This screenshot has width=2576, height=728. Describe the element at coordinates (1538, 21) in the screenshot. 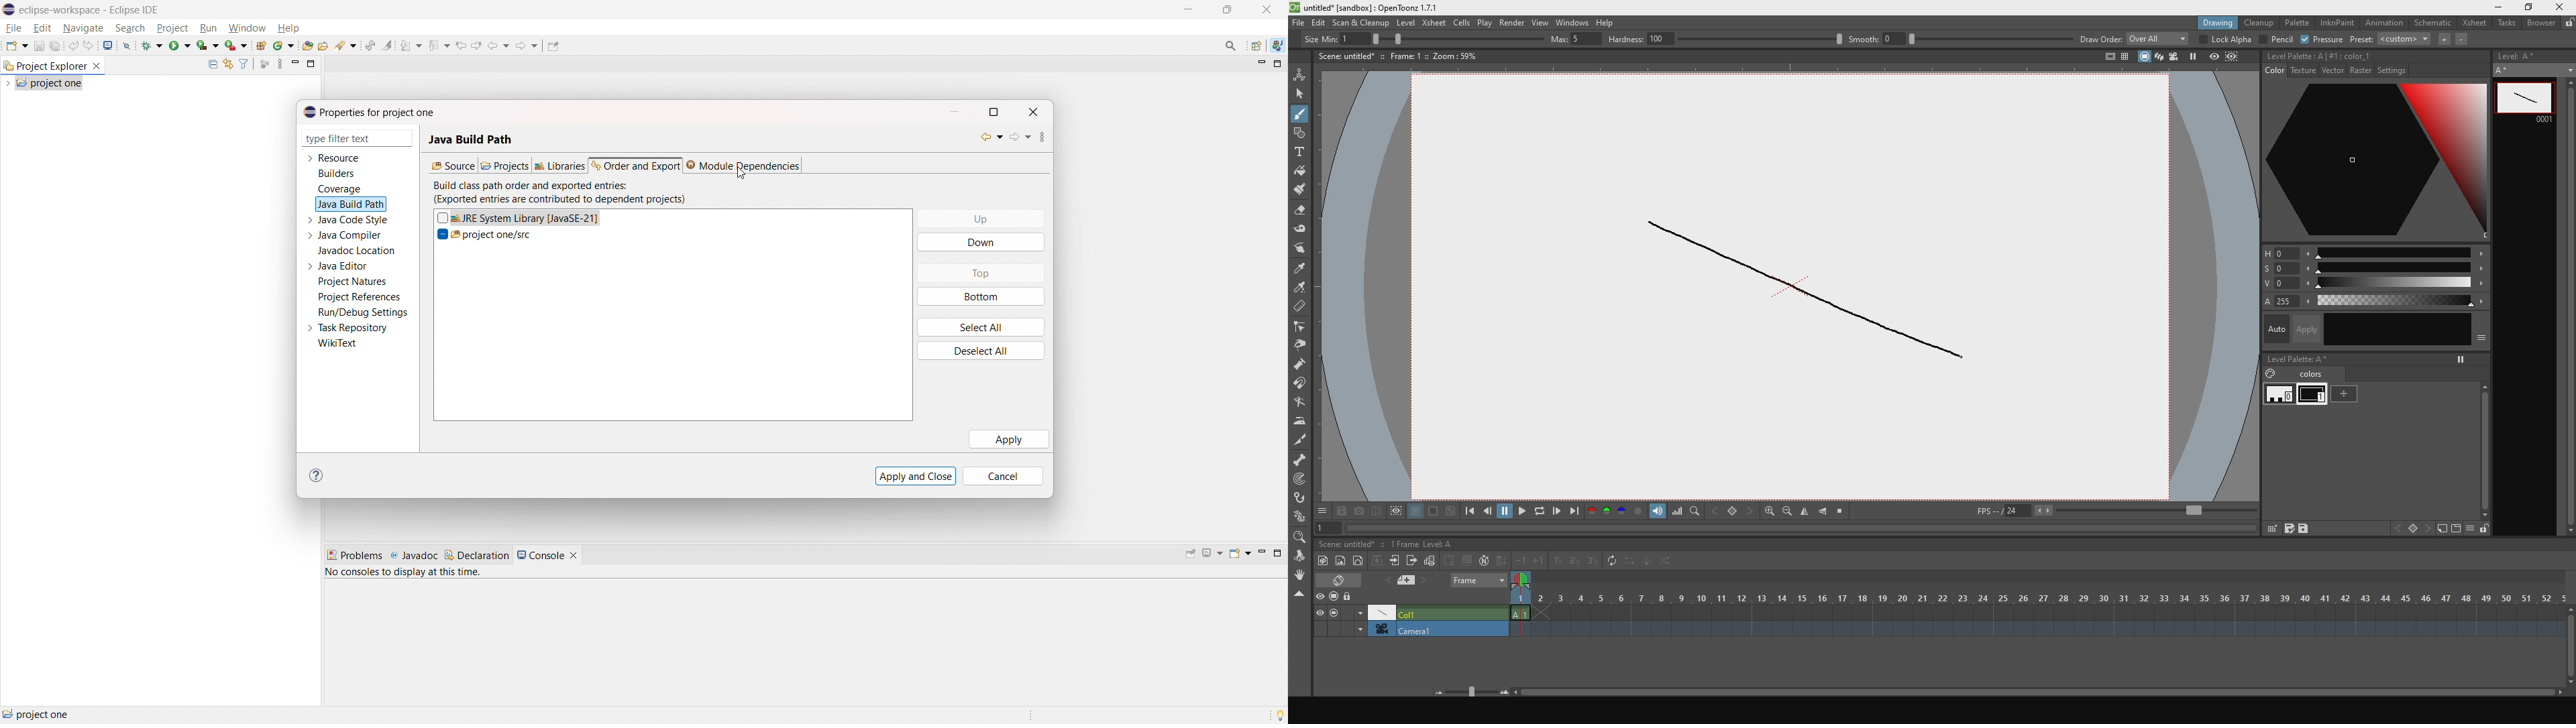

I see `view` at that location.